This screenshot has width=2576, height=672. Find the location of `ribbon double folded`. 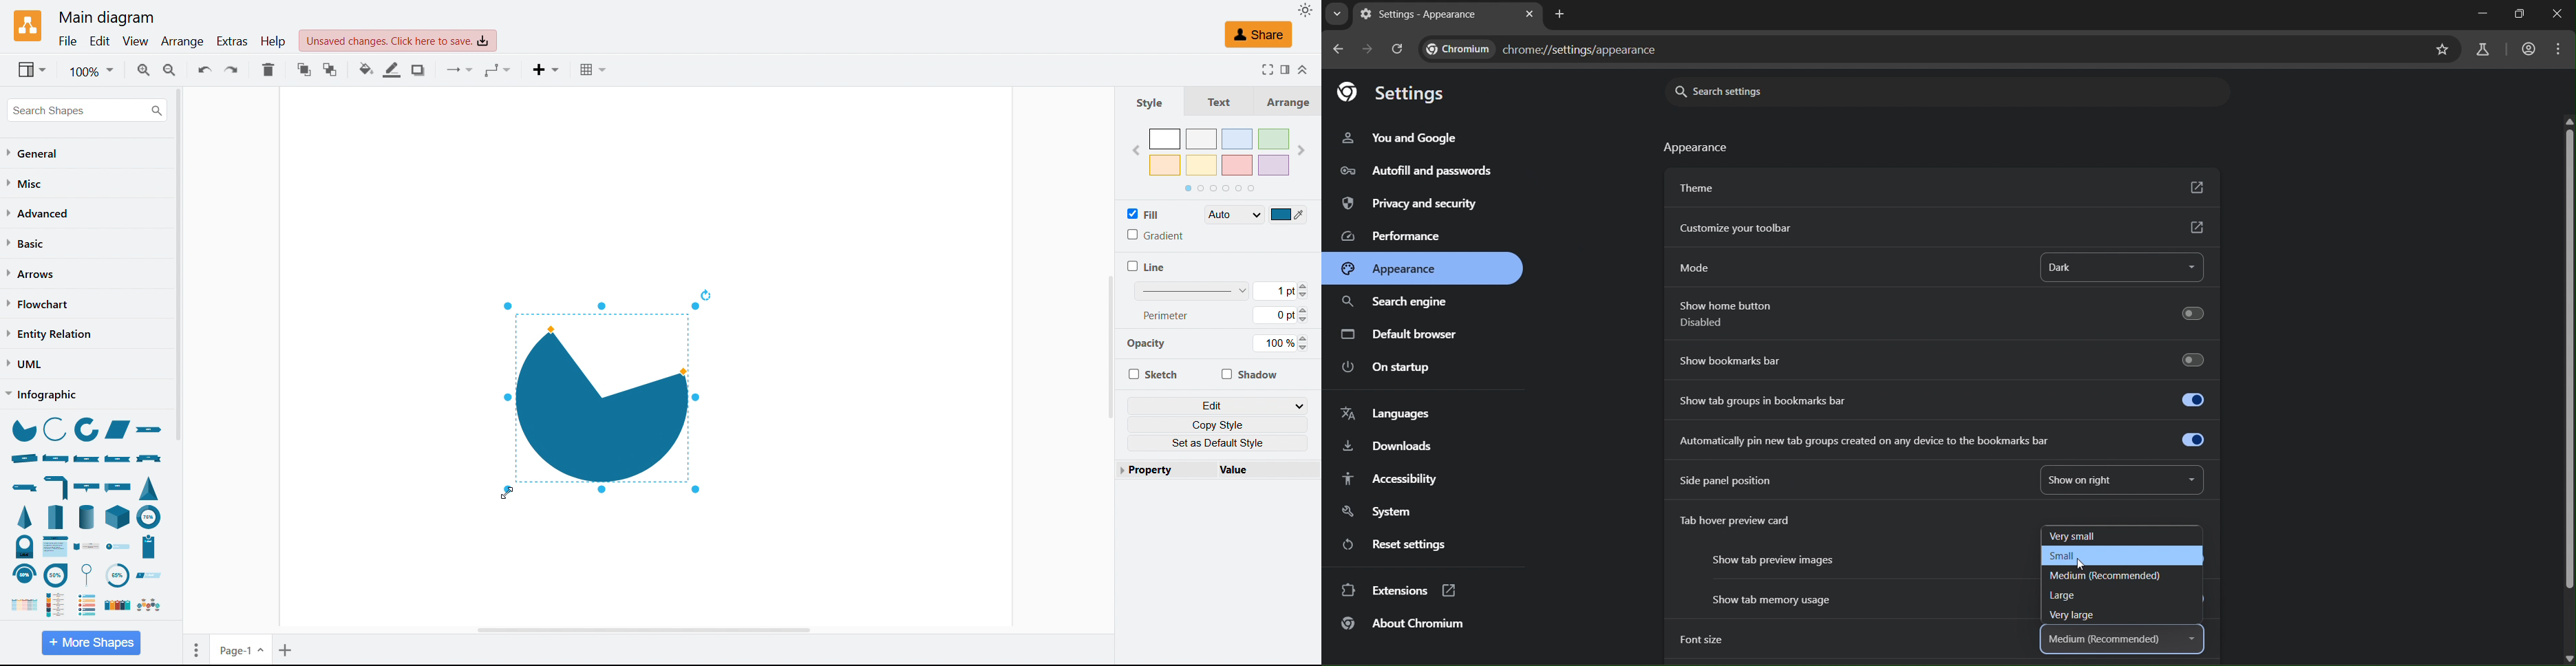

ribbon double folded is located at coordinates (54, 458).